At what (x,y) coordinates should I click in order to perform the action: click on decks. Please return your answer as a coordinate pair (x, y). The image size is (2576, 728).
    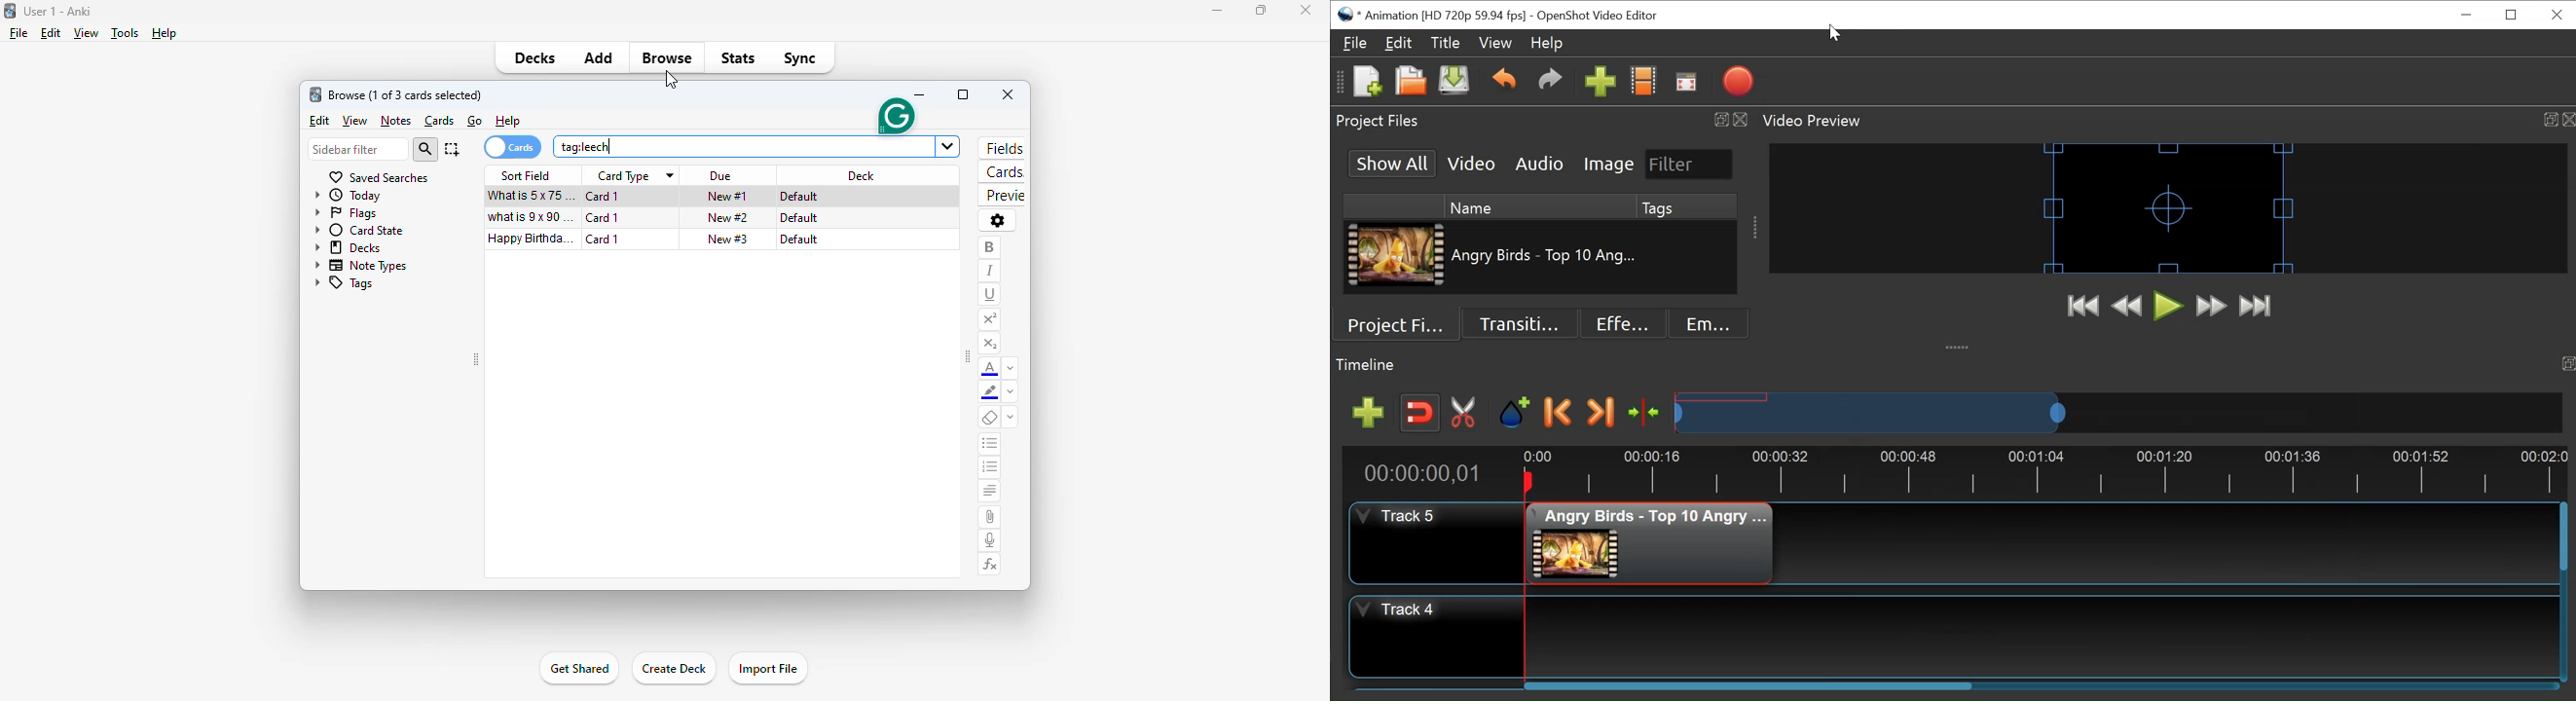
    Looking at the image, I should click on (348, 247).